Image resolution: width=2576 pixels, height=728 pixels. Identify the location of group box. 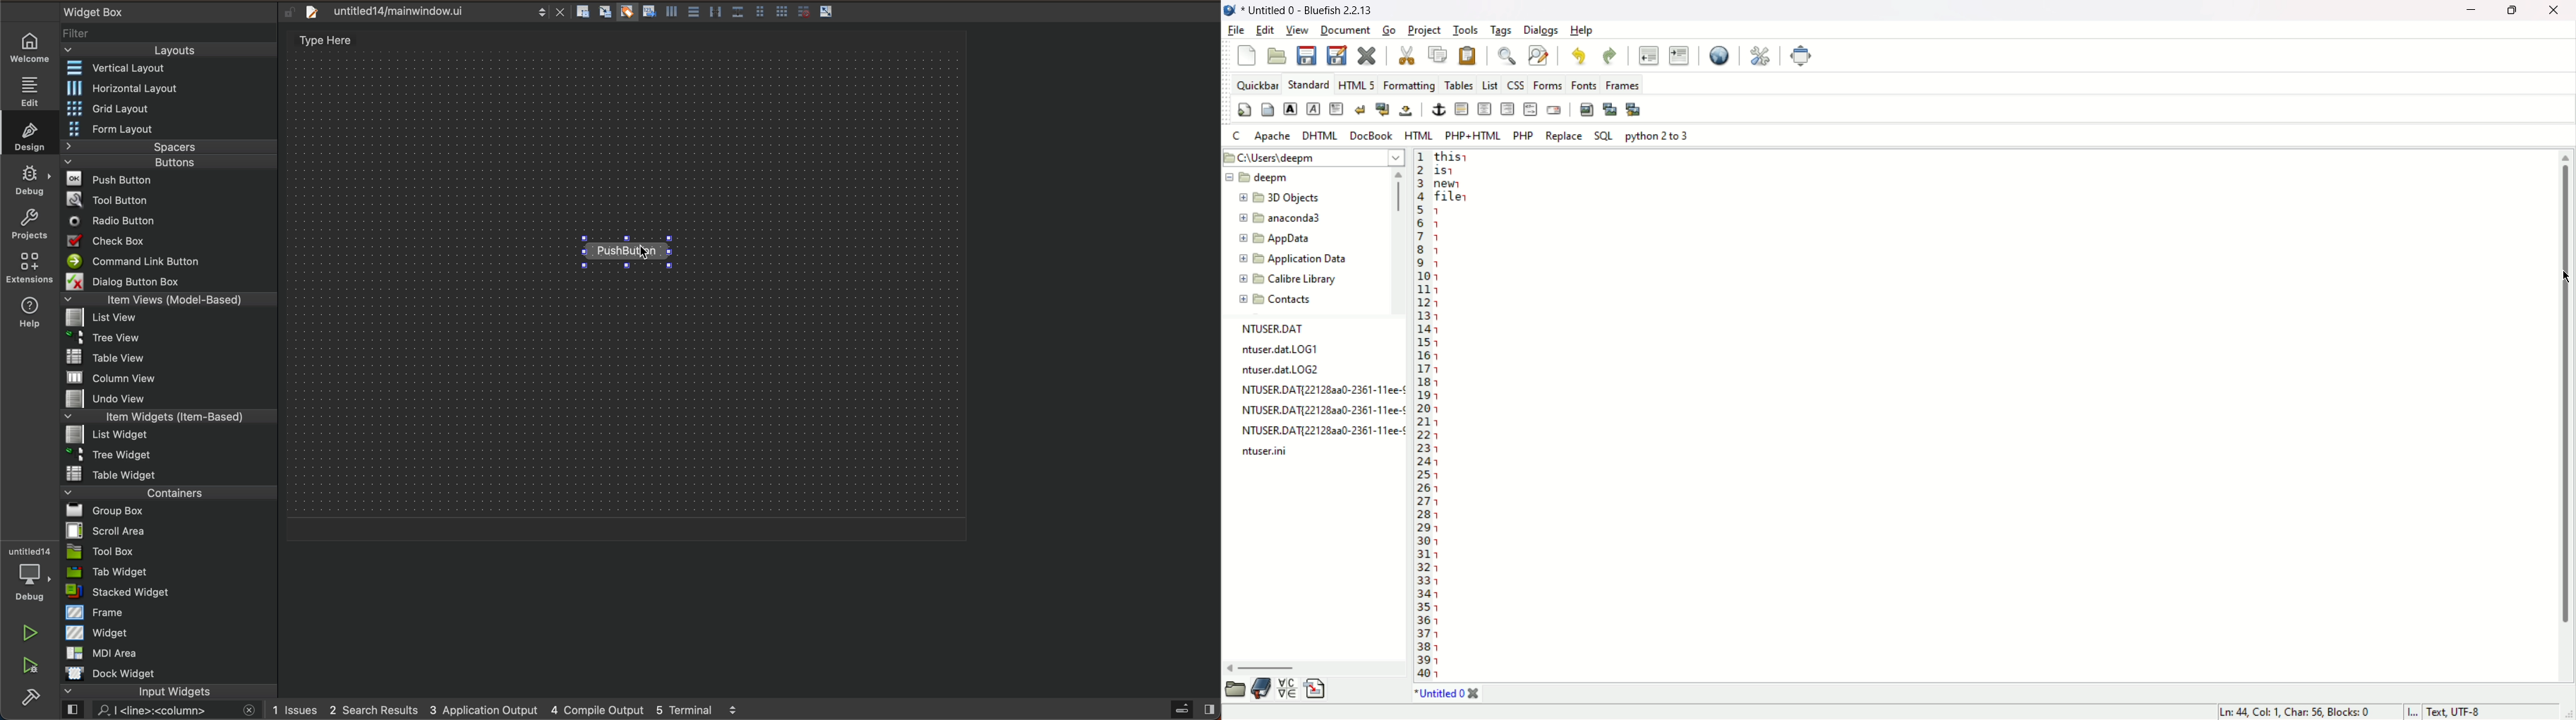
(164, 513).